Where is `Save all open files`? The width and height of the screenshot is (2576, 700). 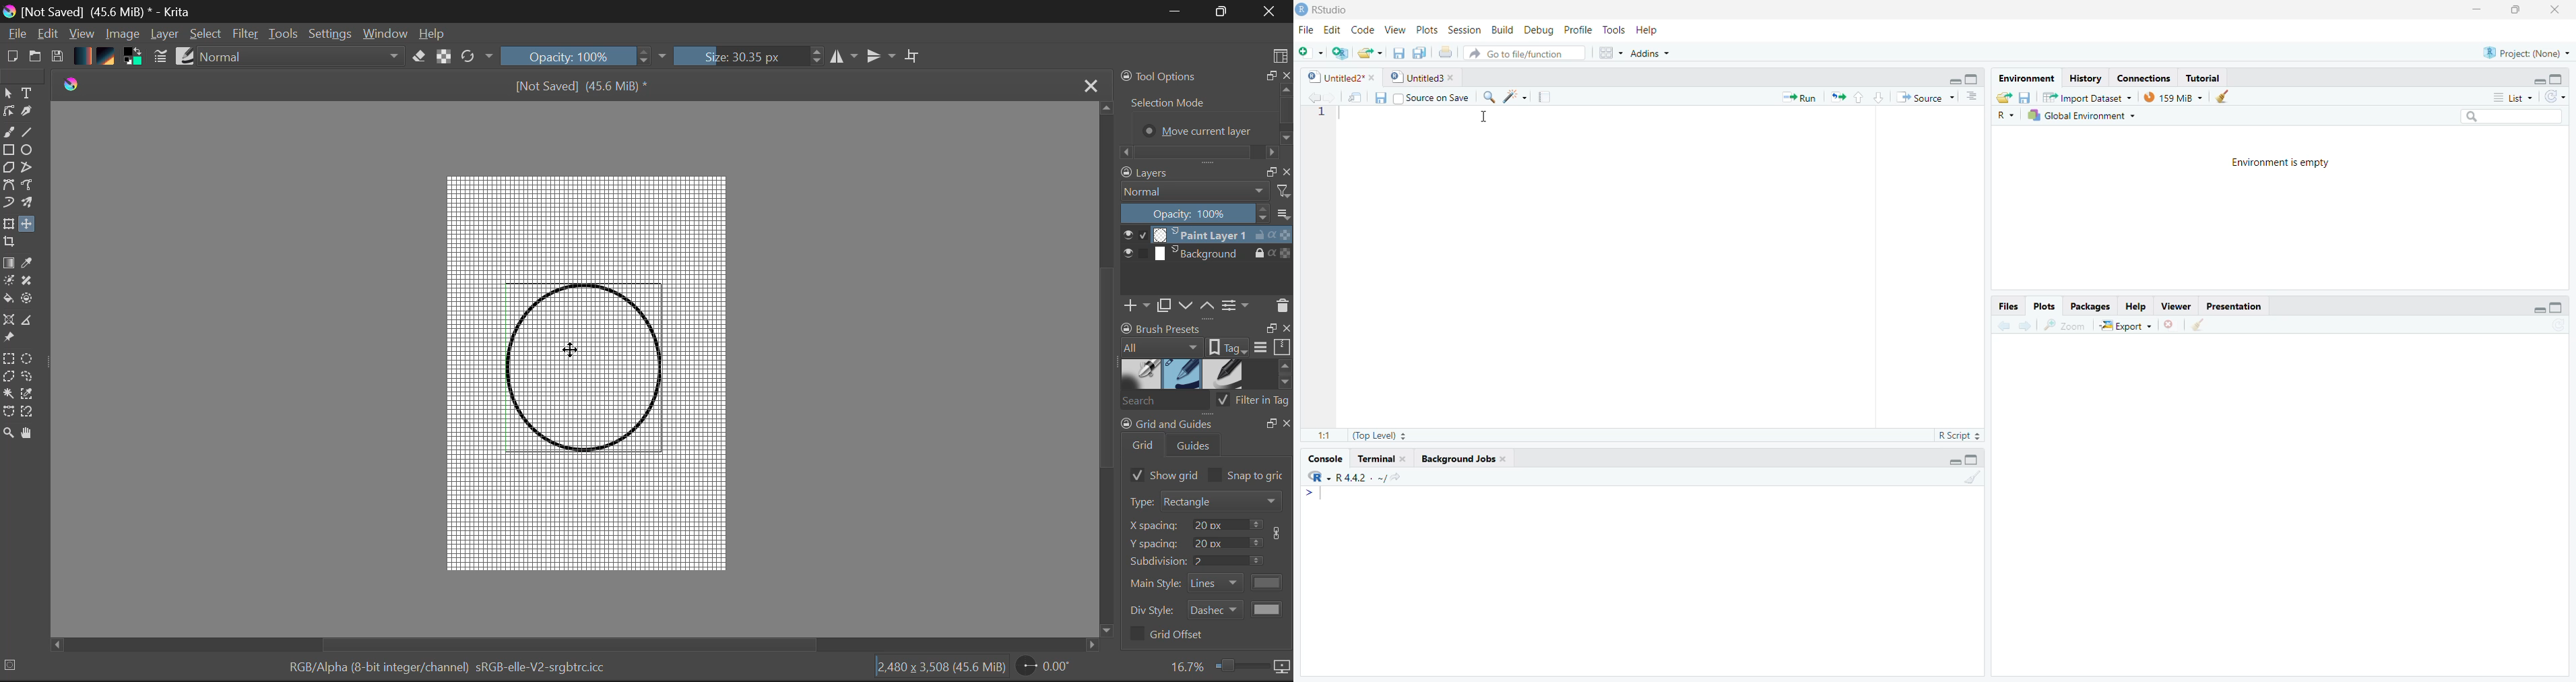 Save all open files is located at coordinates (1420, 53).